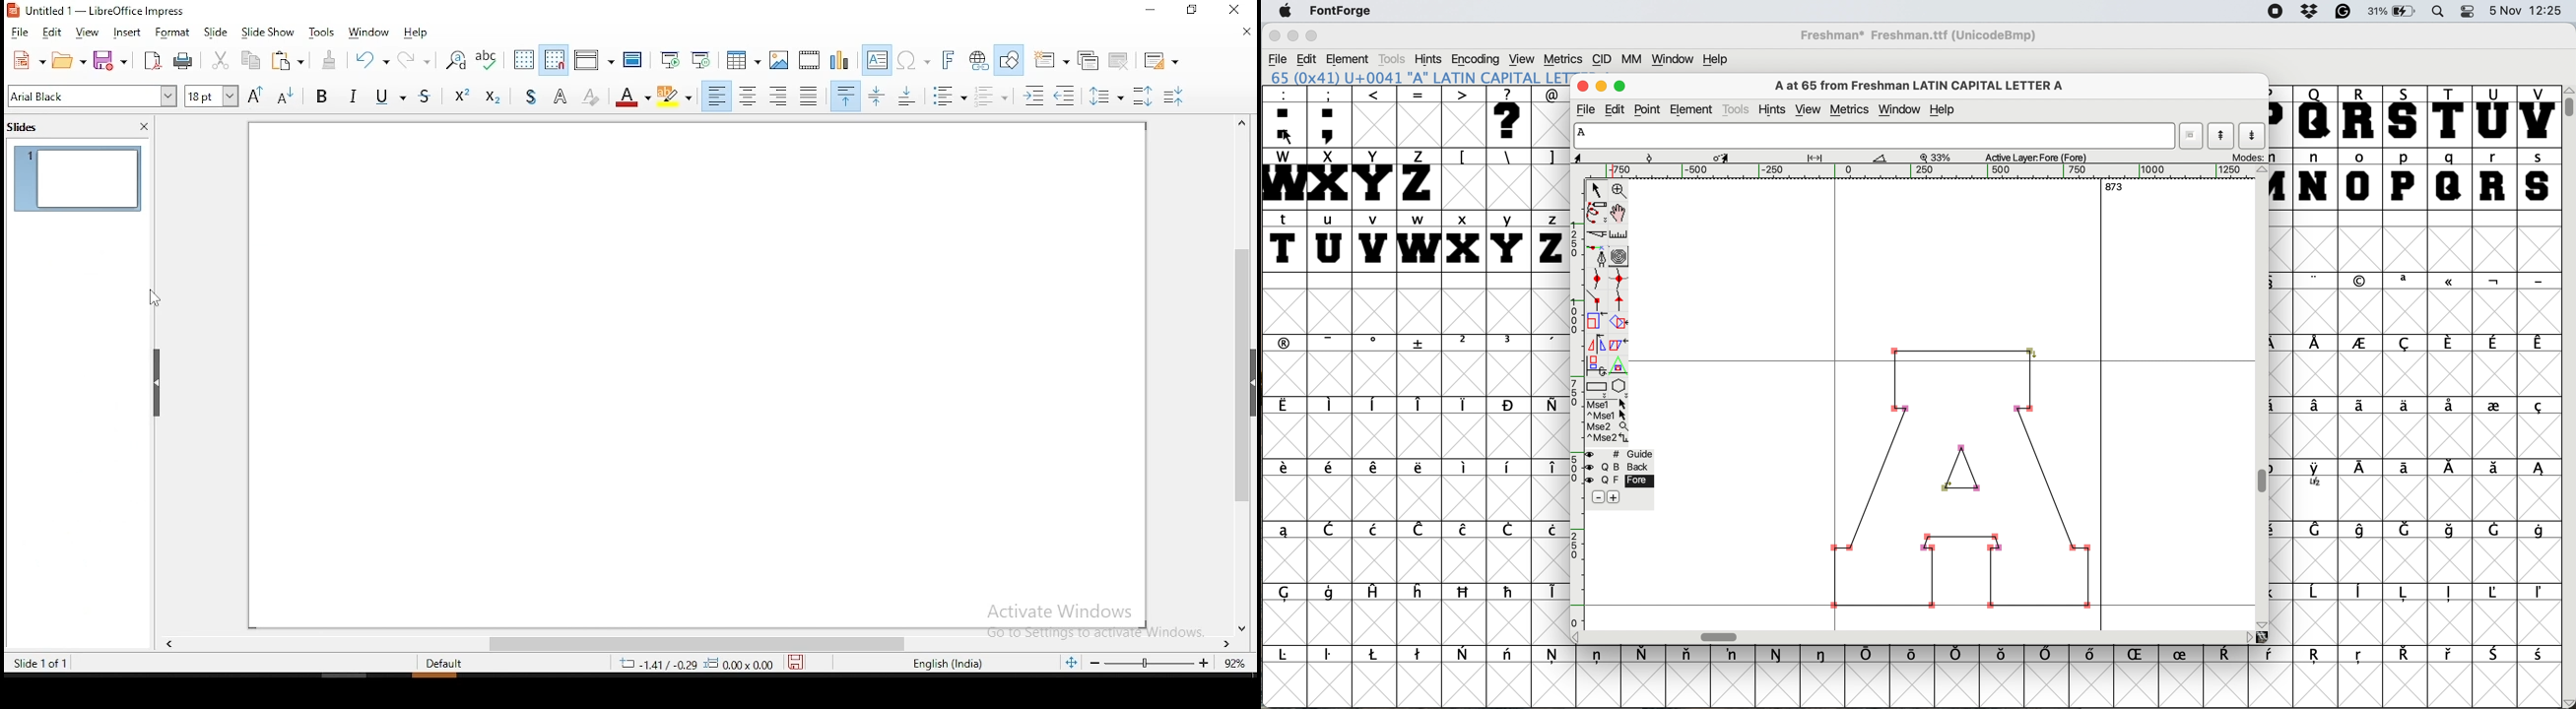  Describe the element at coordinates (1375, 654) in the screenshot. I see `symbol` at that location.